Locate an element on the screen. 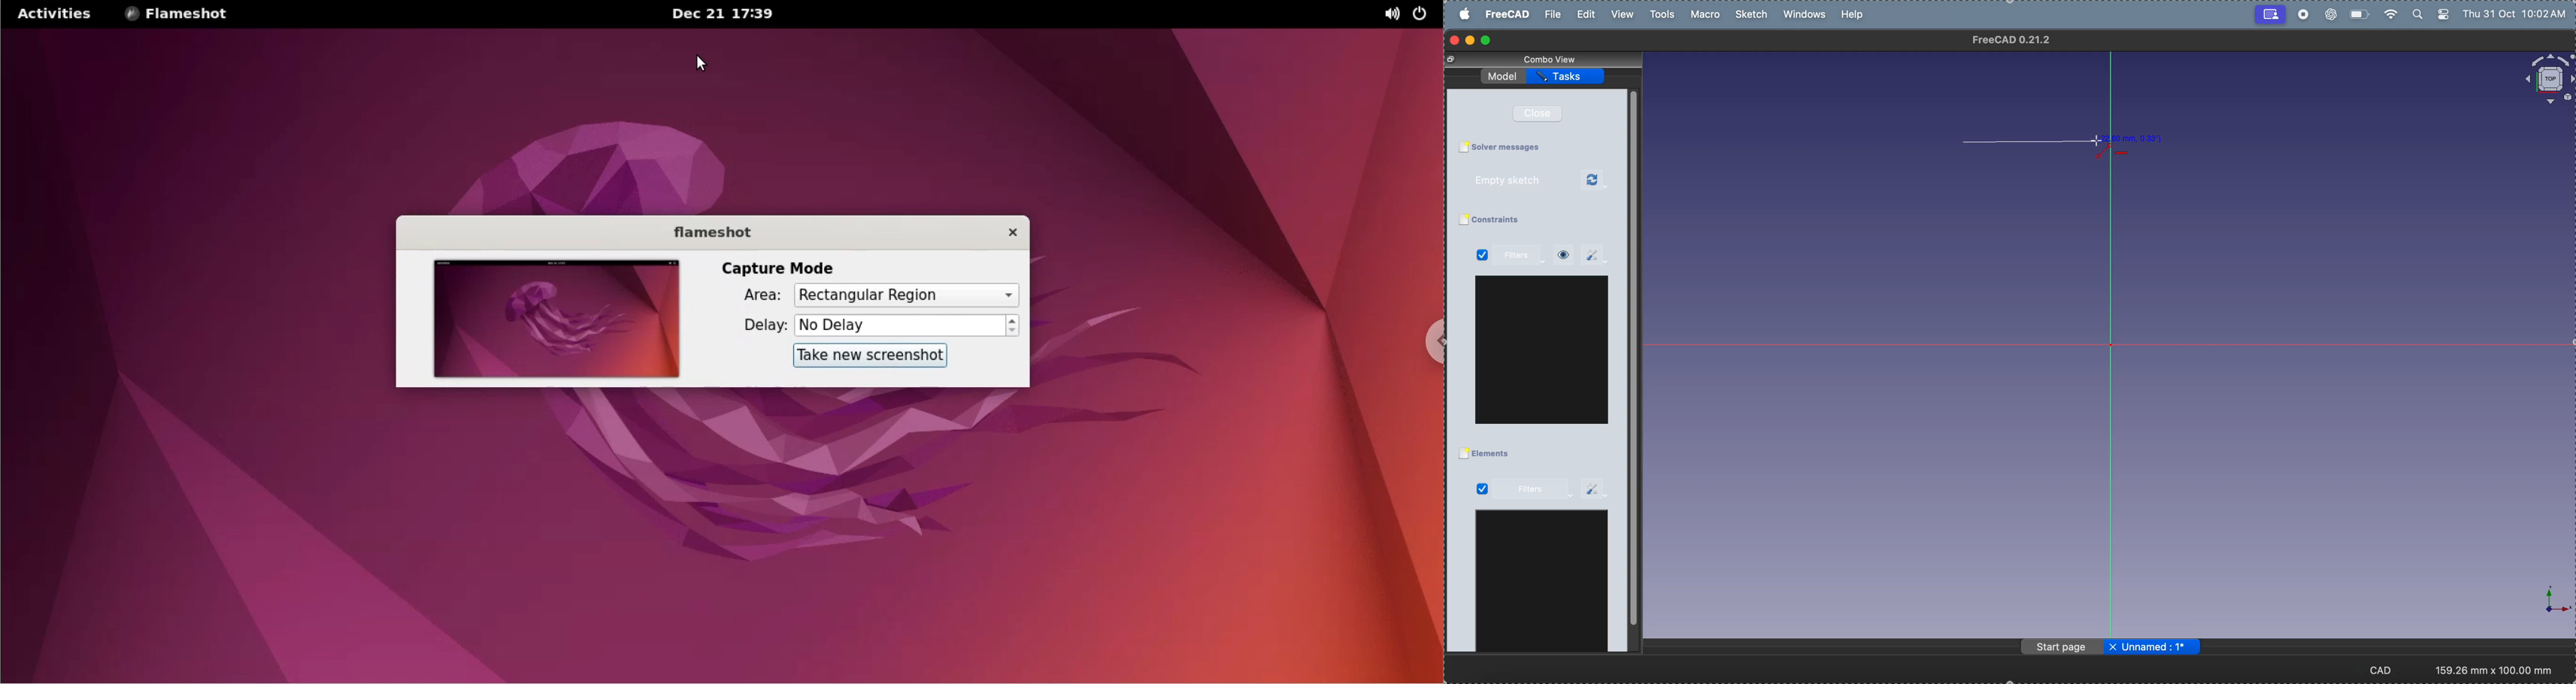  page start is located at coordinates (2063, 648).